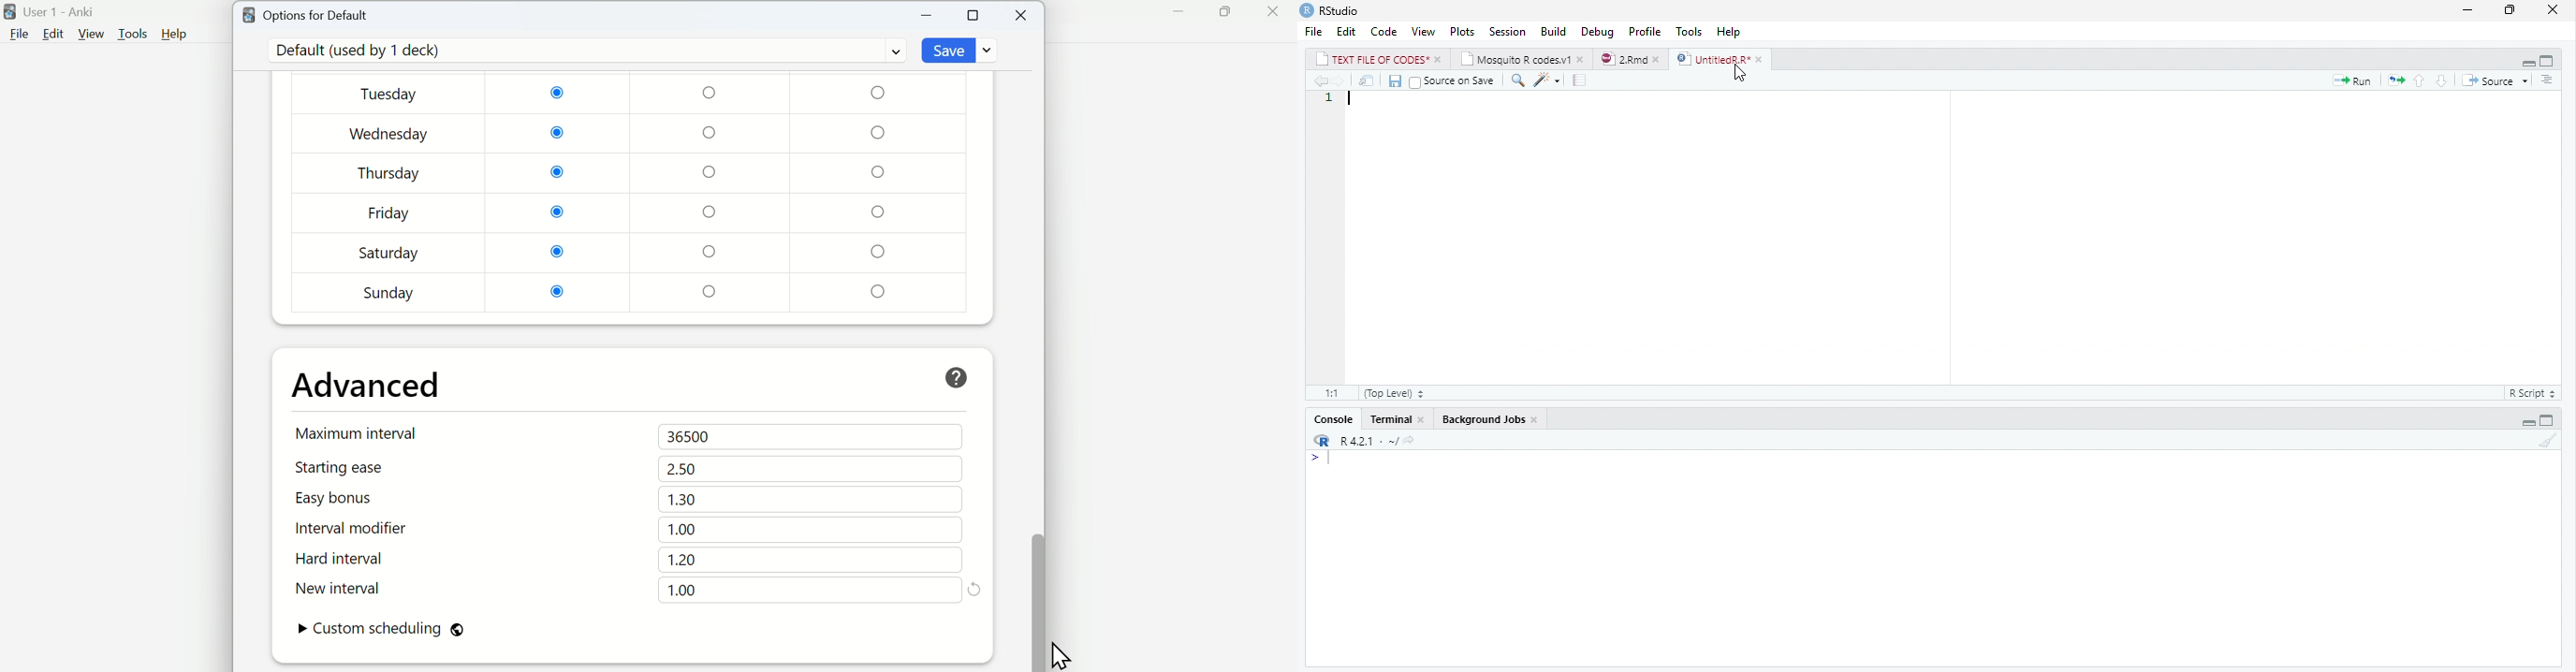  I want to click on back, so click(1320, 81).